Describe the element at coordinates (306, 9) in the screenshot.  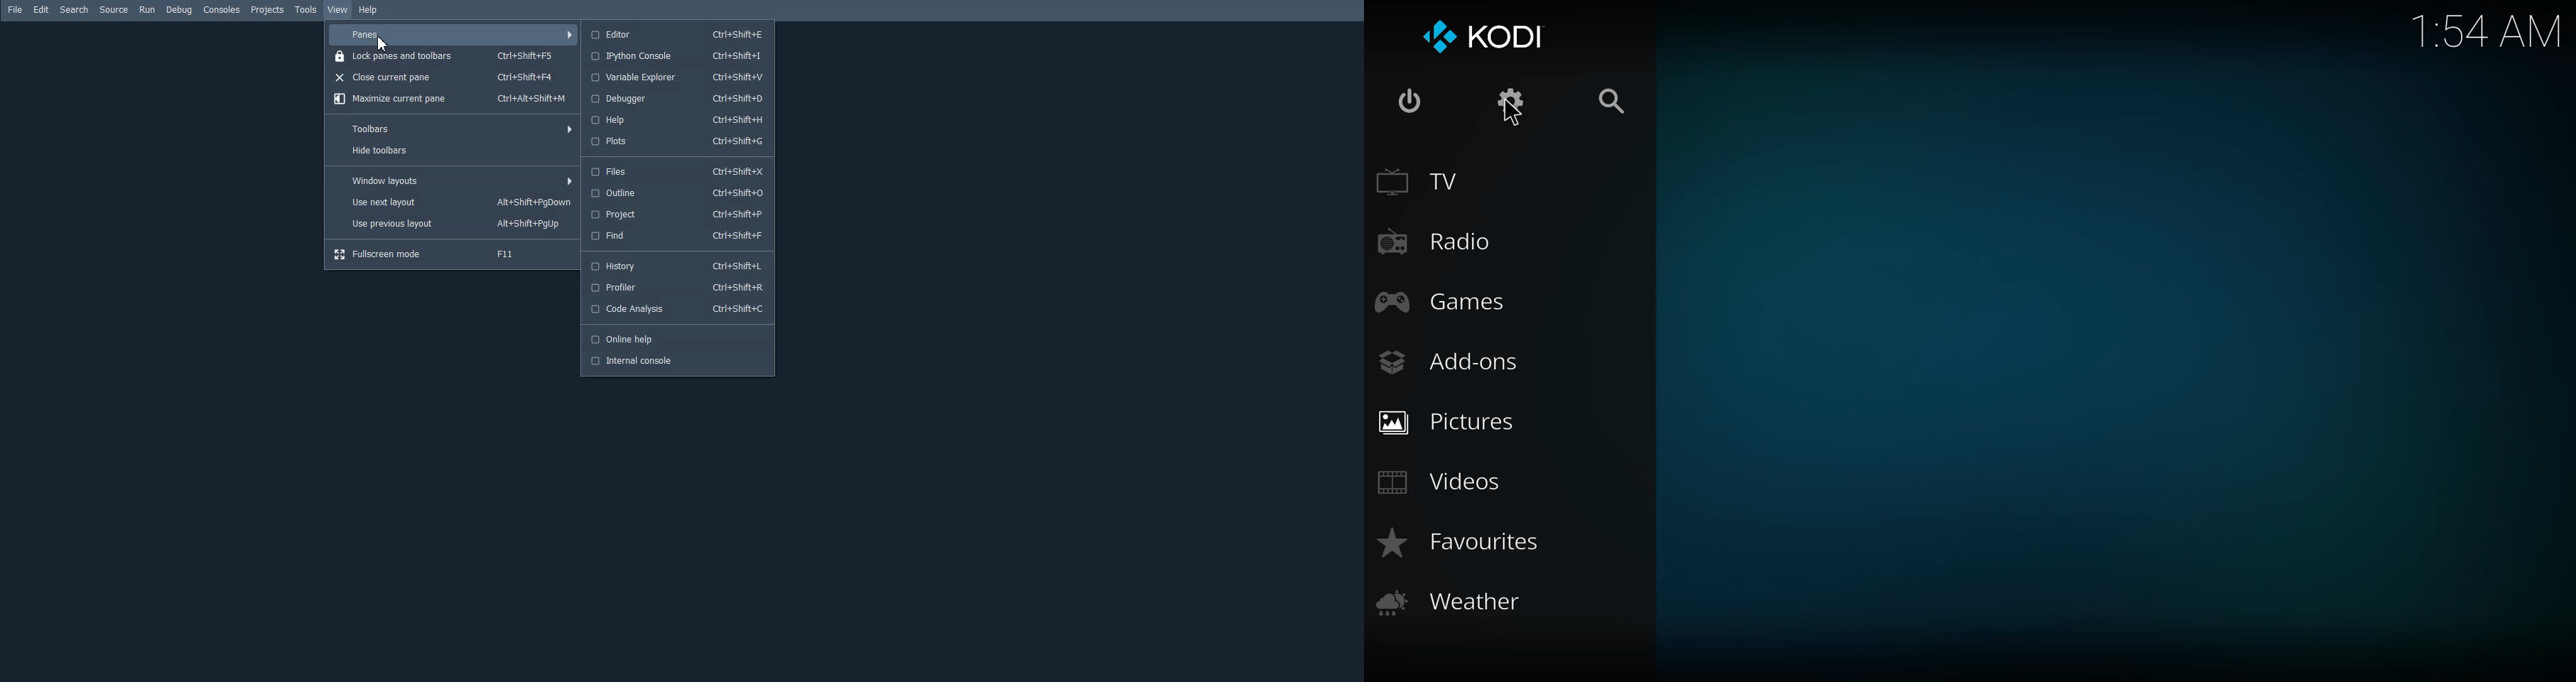
I see `Tools` at that location.